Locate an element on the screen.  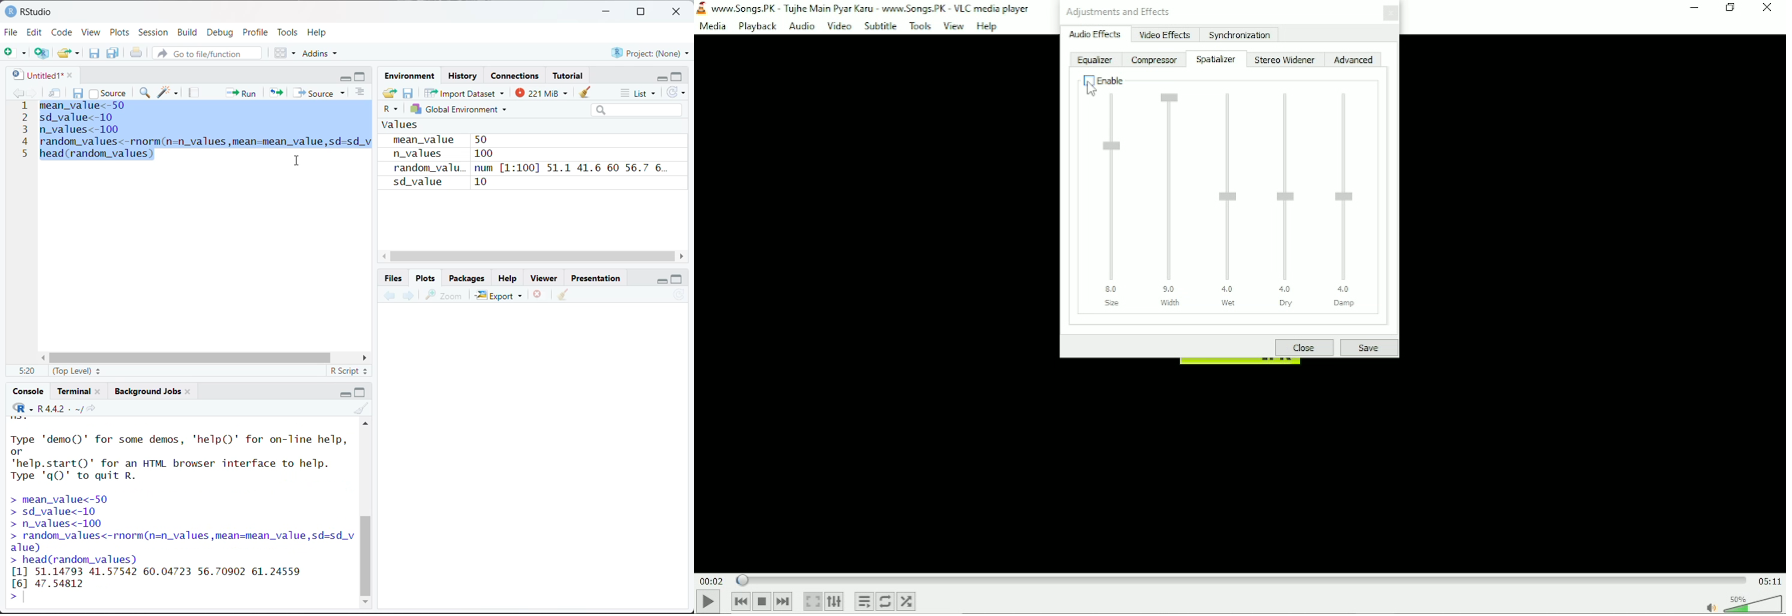
History is located at coordinates (464, 76).